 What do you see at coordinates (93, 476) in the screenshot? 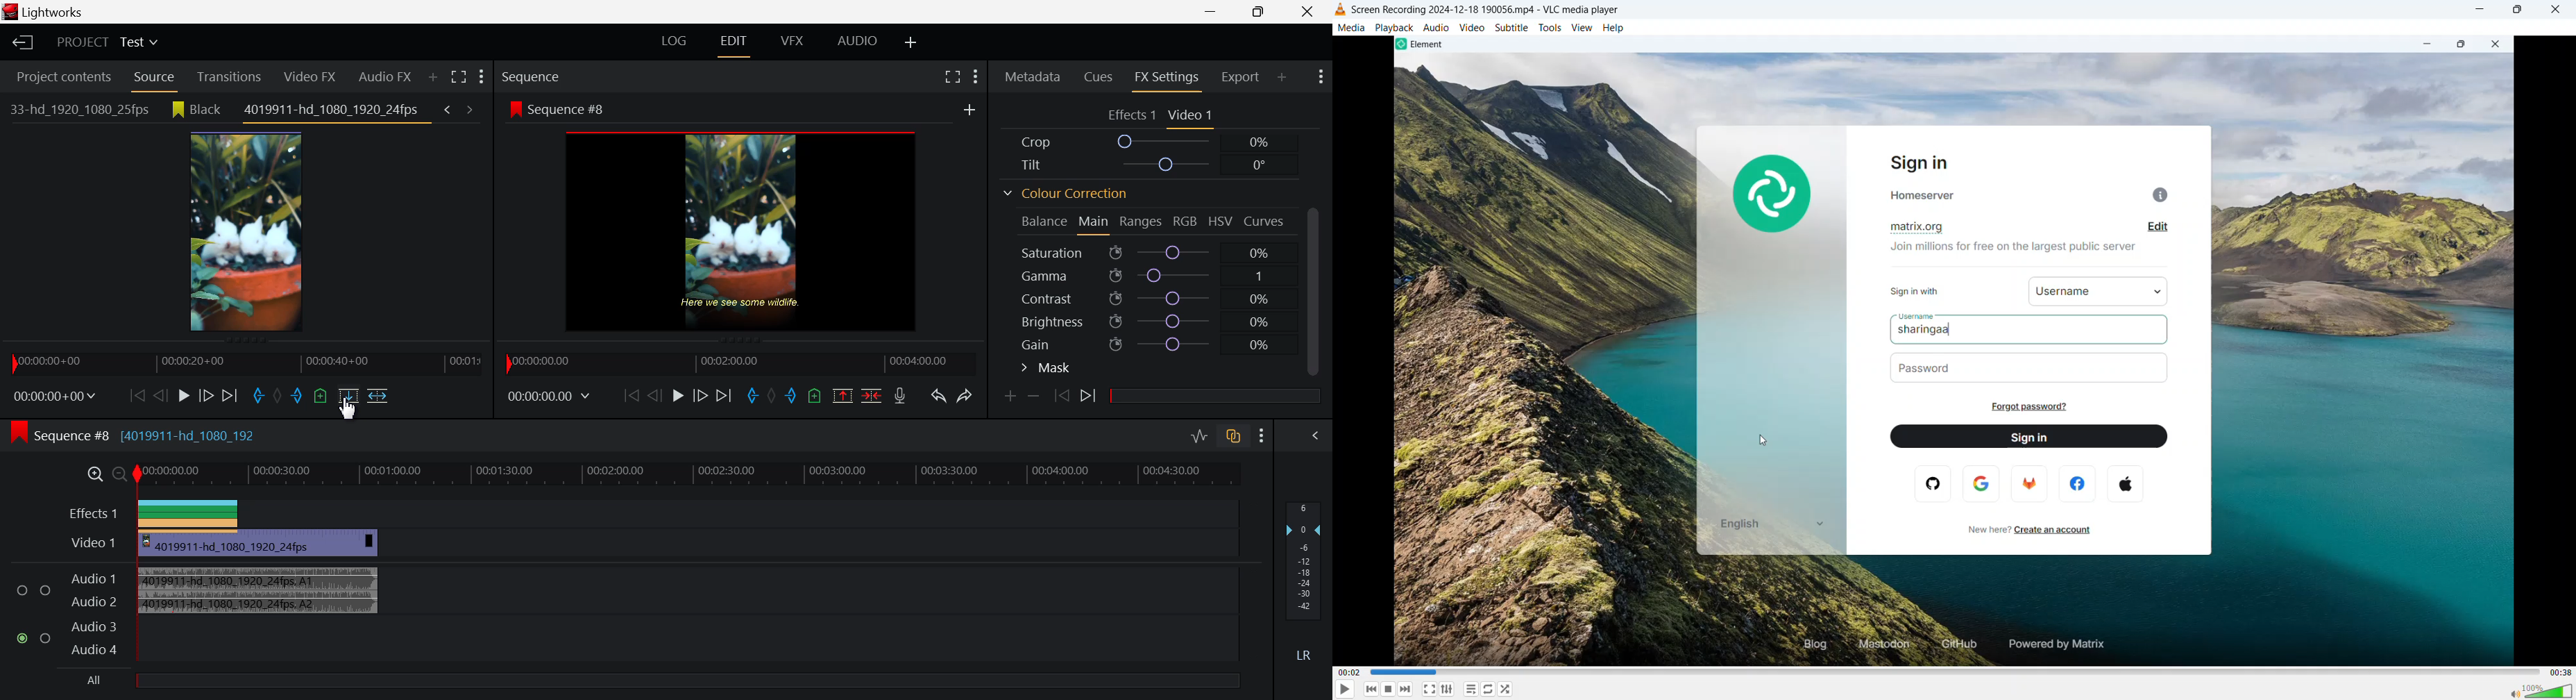
I see `Timeline Zoom In` at bounding box center [93, 476].